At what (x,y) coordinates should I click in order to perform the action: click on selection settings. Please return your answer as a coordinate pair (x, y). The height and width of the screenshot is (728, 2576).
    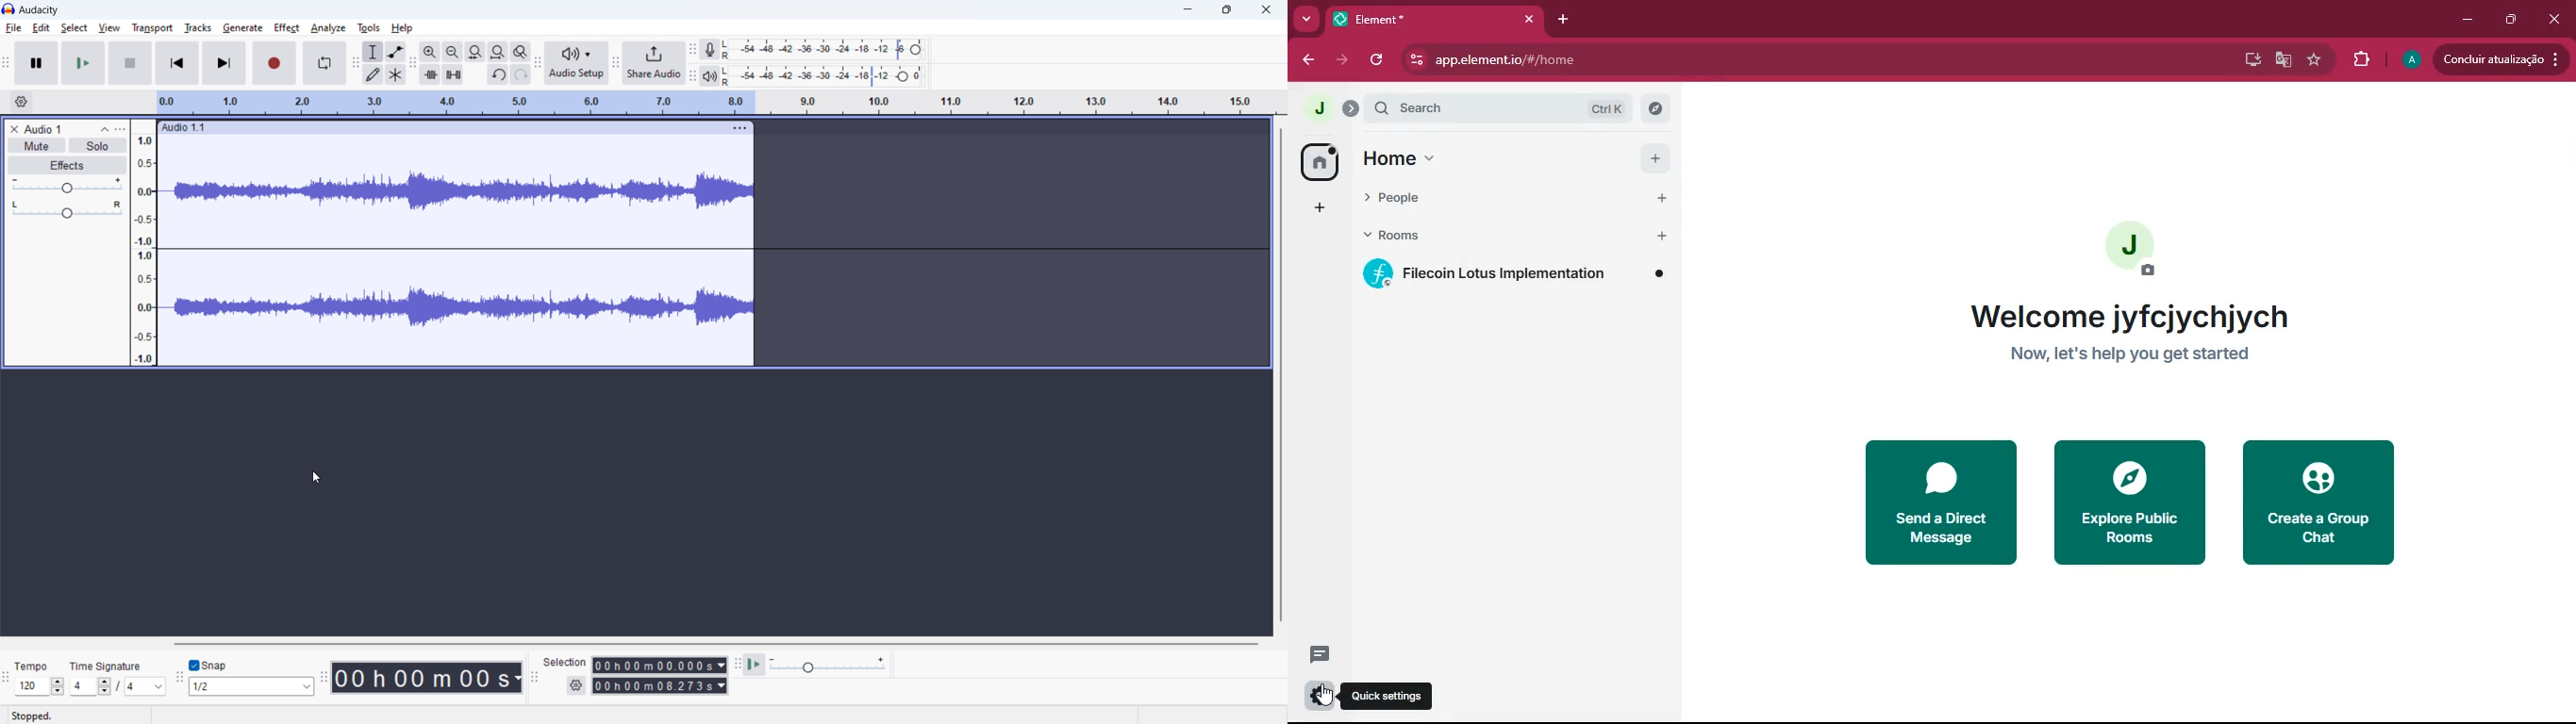
    Looking at the image, I should click on (576, 686).